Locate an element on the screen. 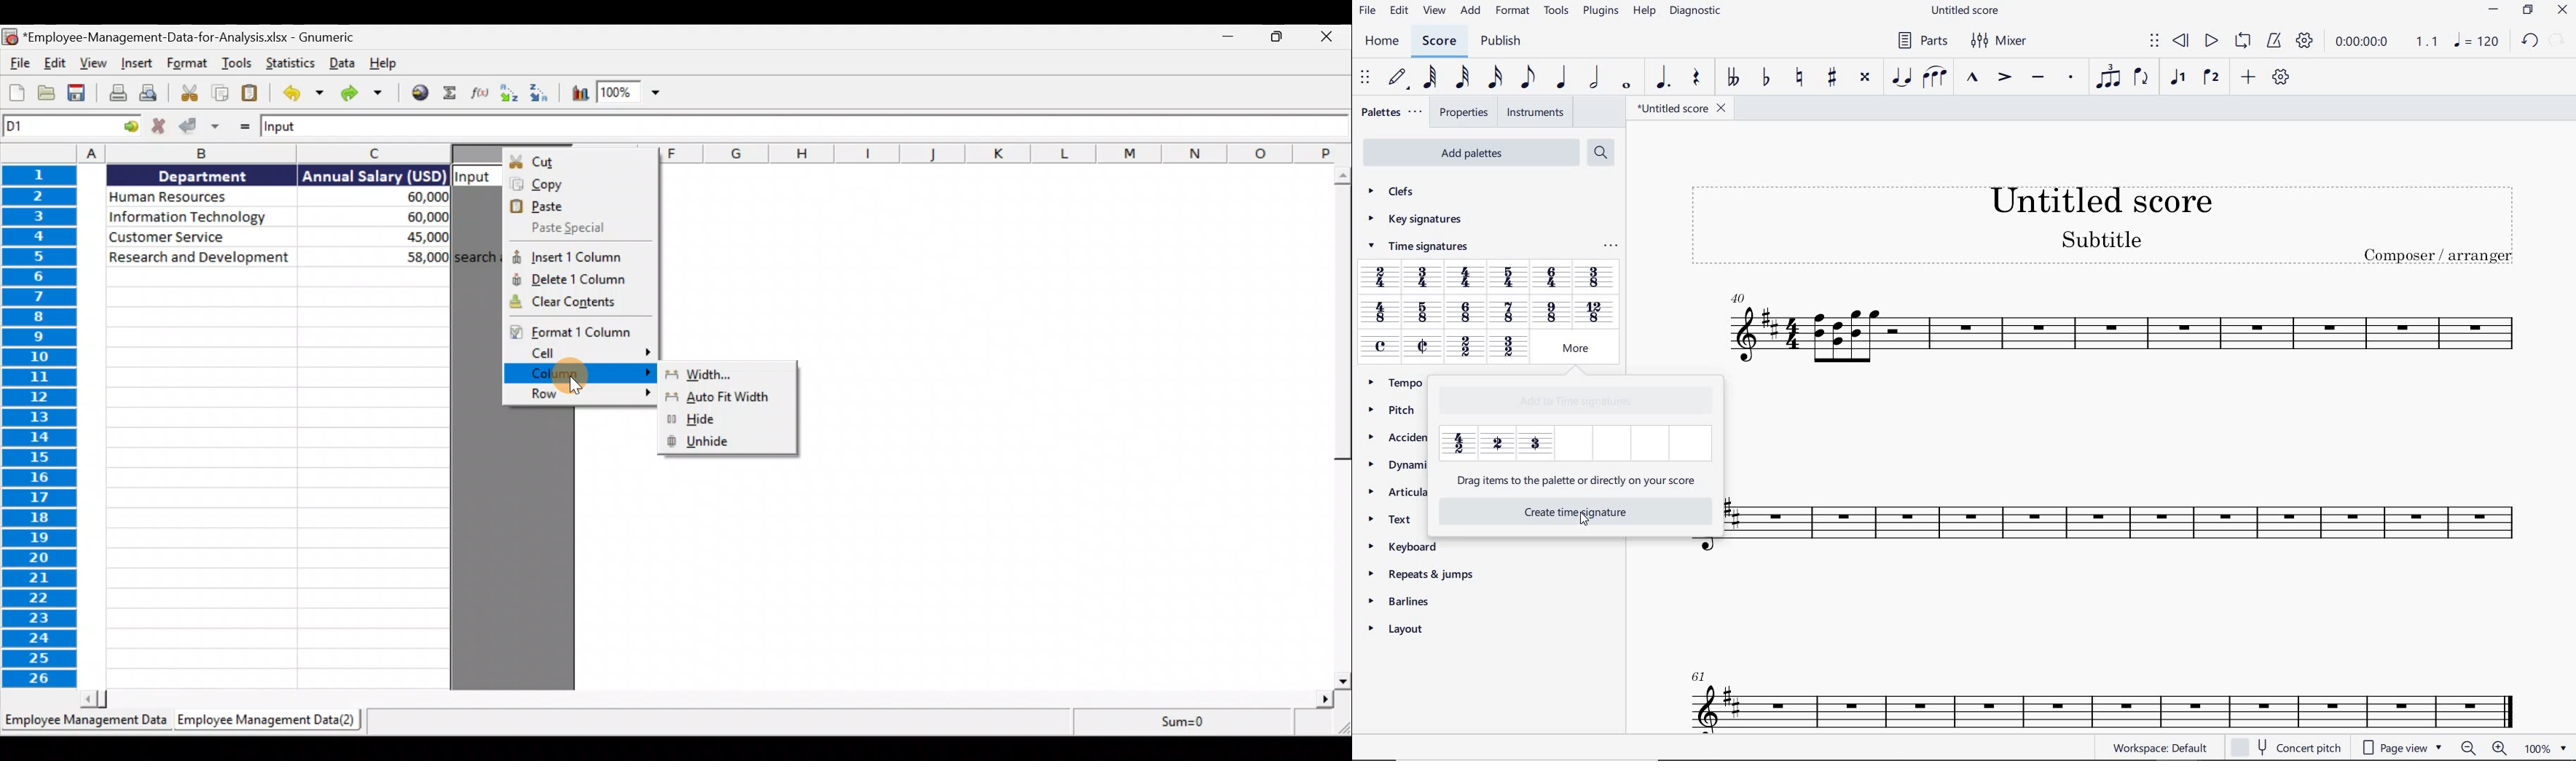 This screenshot has height=784, width=2576. Open a file is located at coordinates (50, 92).